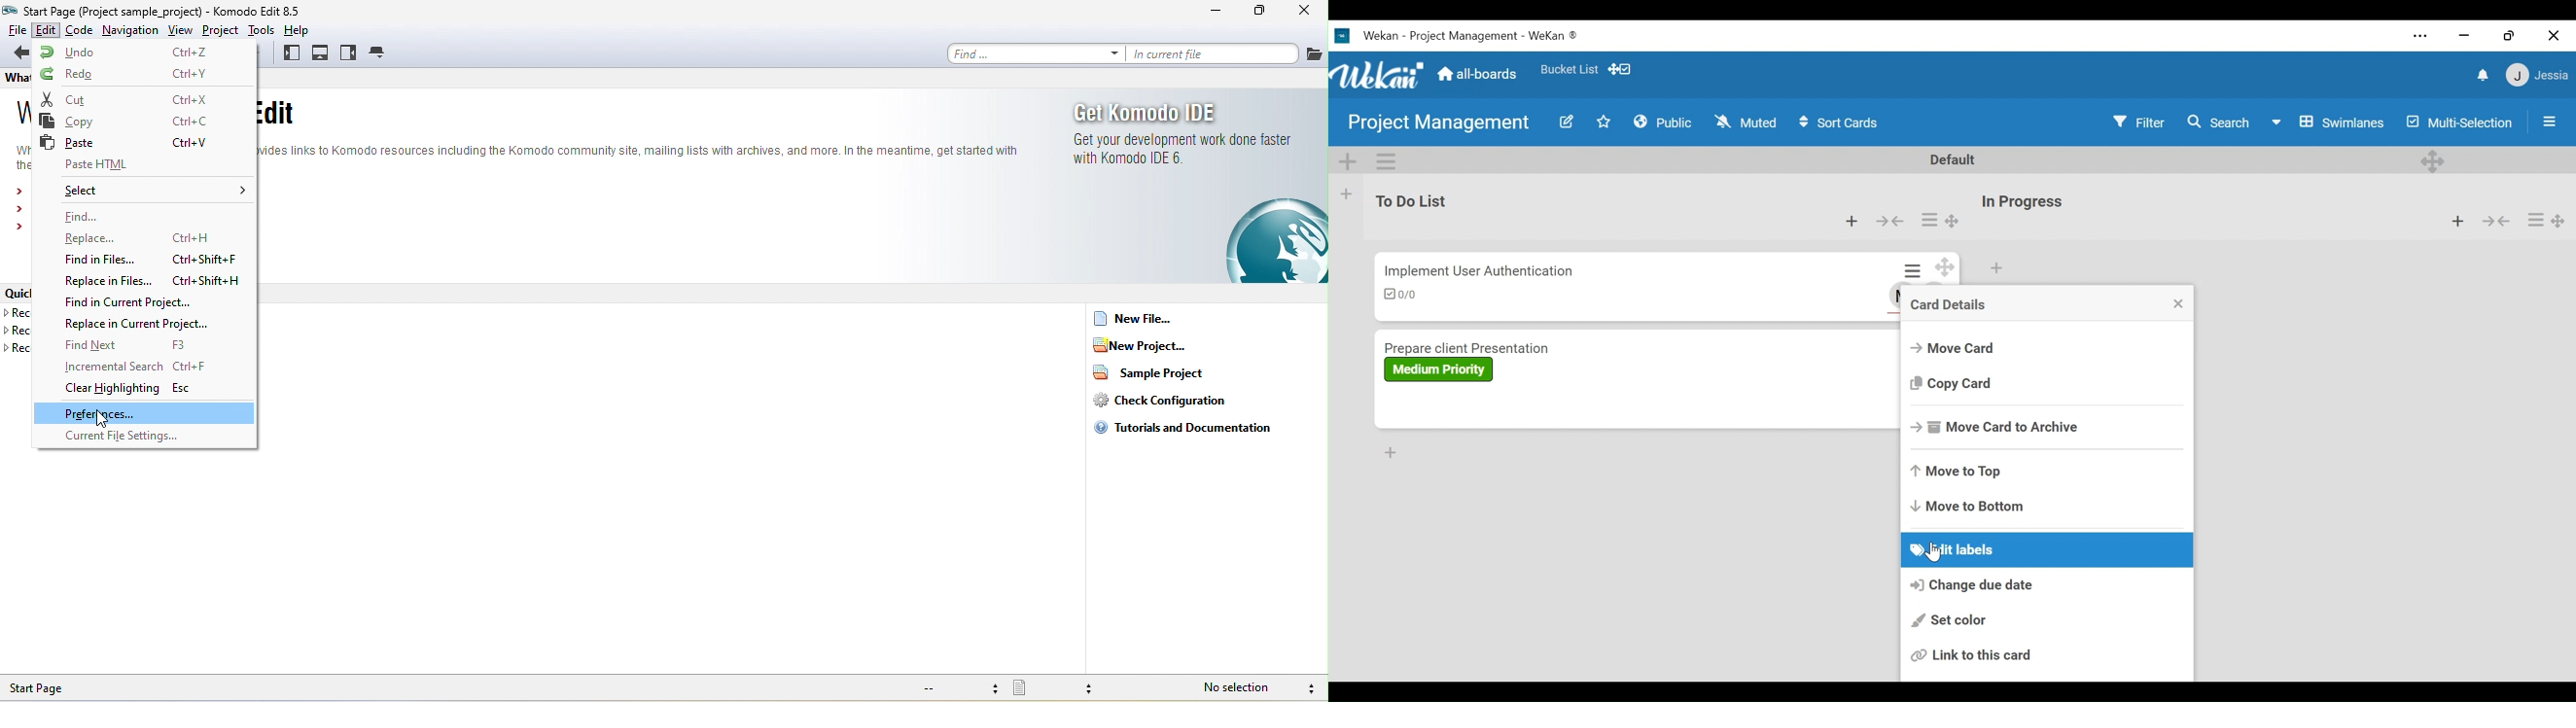 Image resolution: width=2576 pixels, height=728 pixels. What do you see at coordinates (1934, 553) in the screenshot?
I see `Cursor` at bounding box center [1934, 553].